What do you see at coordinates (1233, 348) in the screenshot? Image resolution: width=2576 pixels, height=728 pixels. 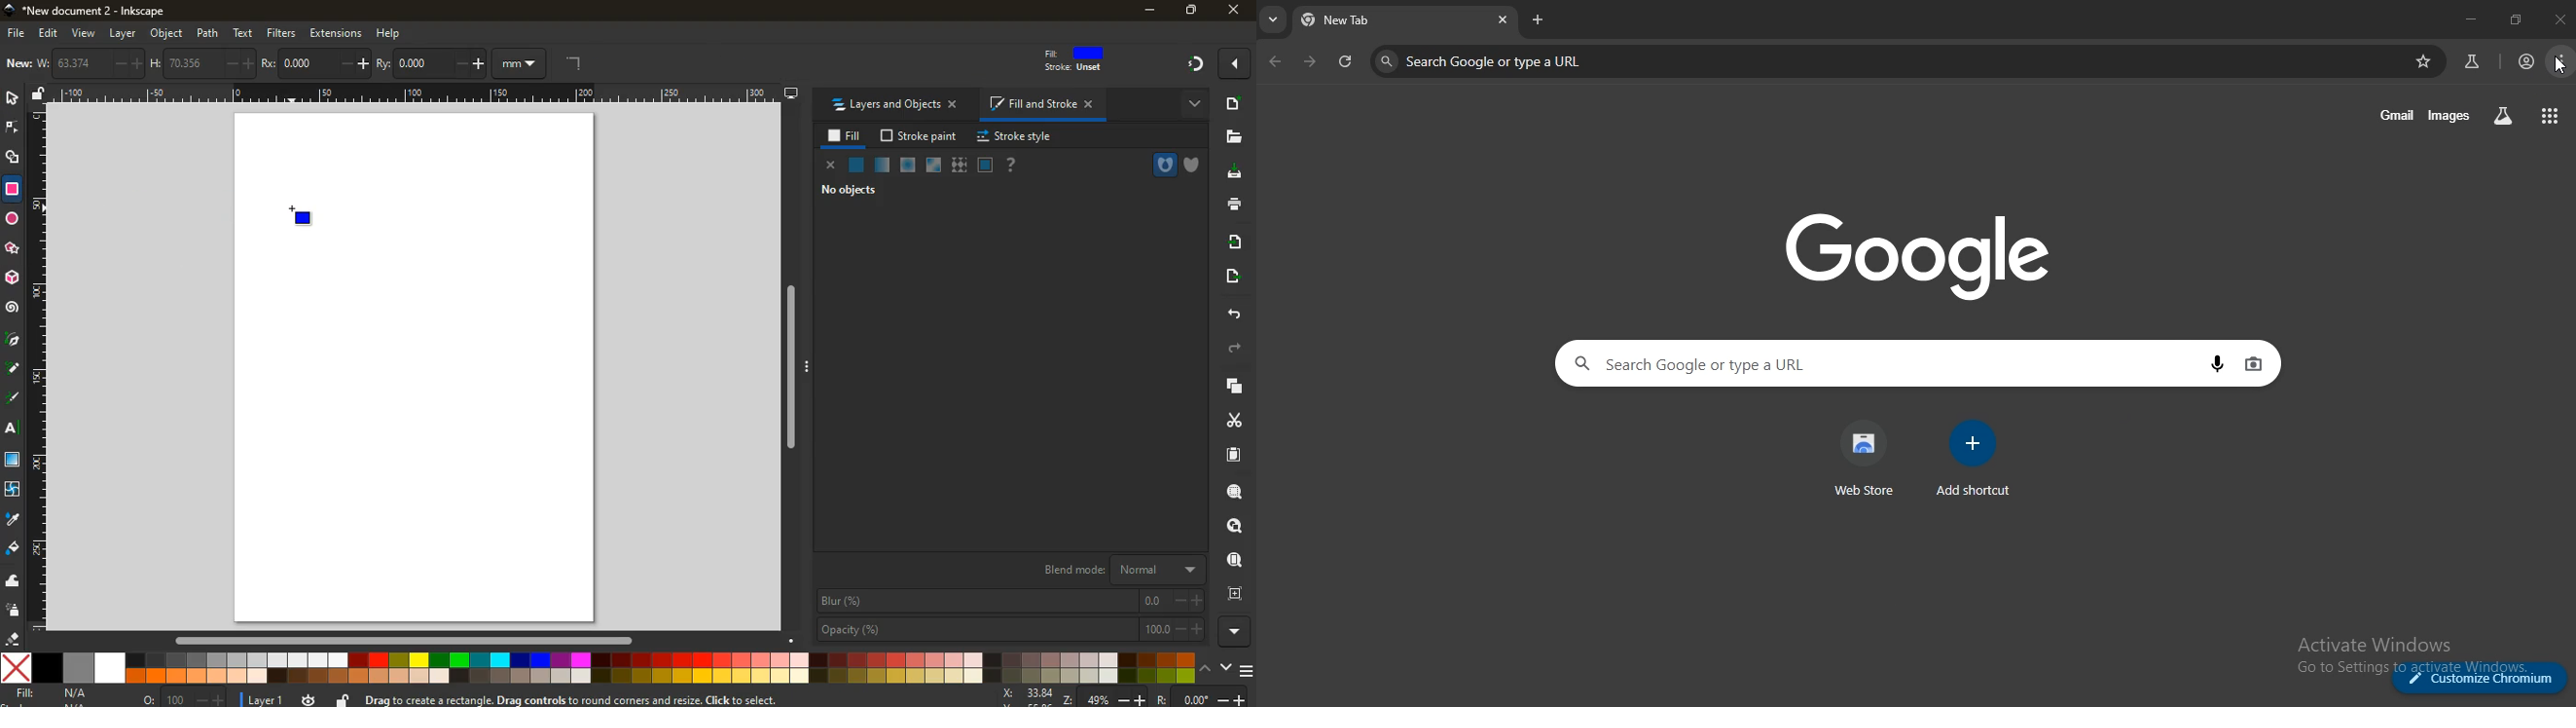 I see `forward` at bounding box center [1233, 348].